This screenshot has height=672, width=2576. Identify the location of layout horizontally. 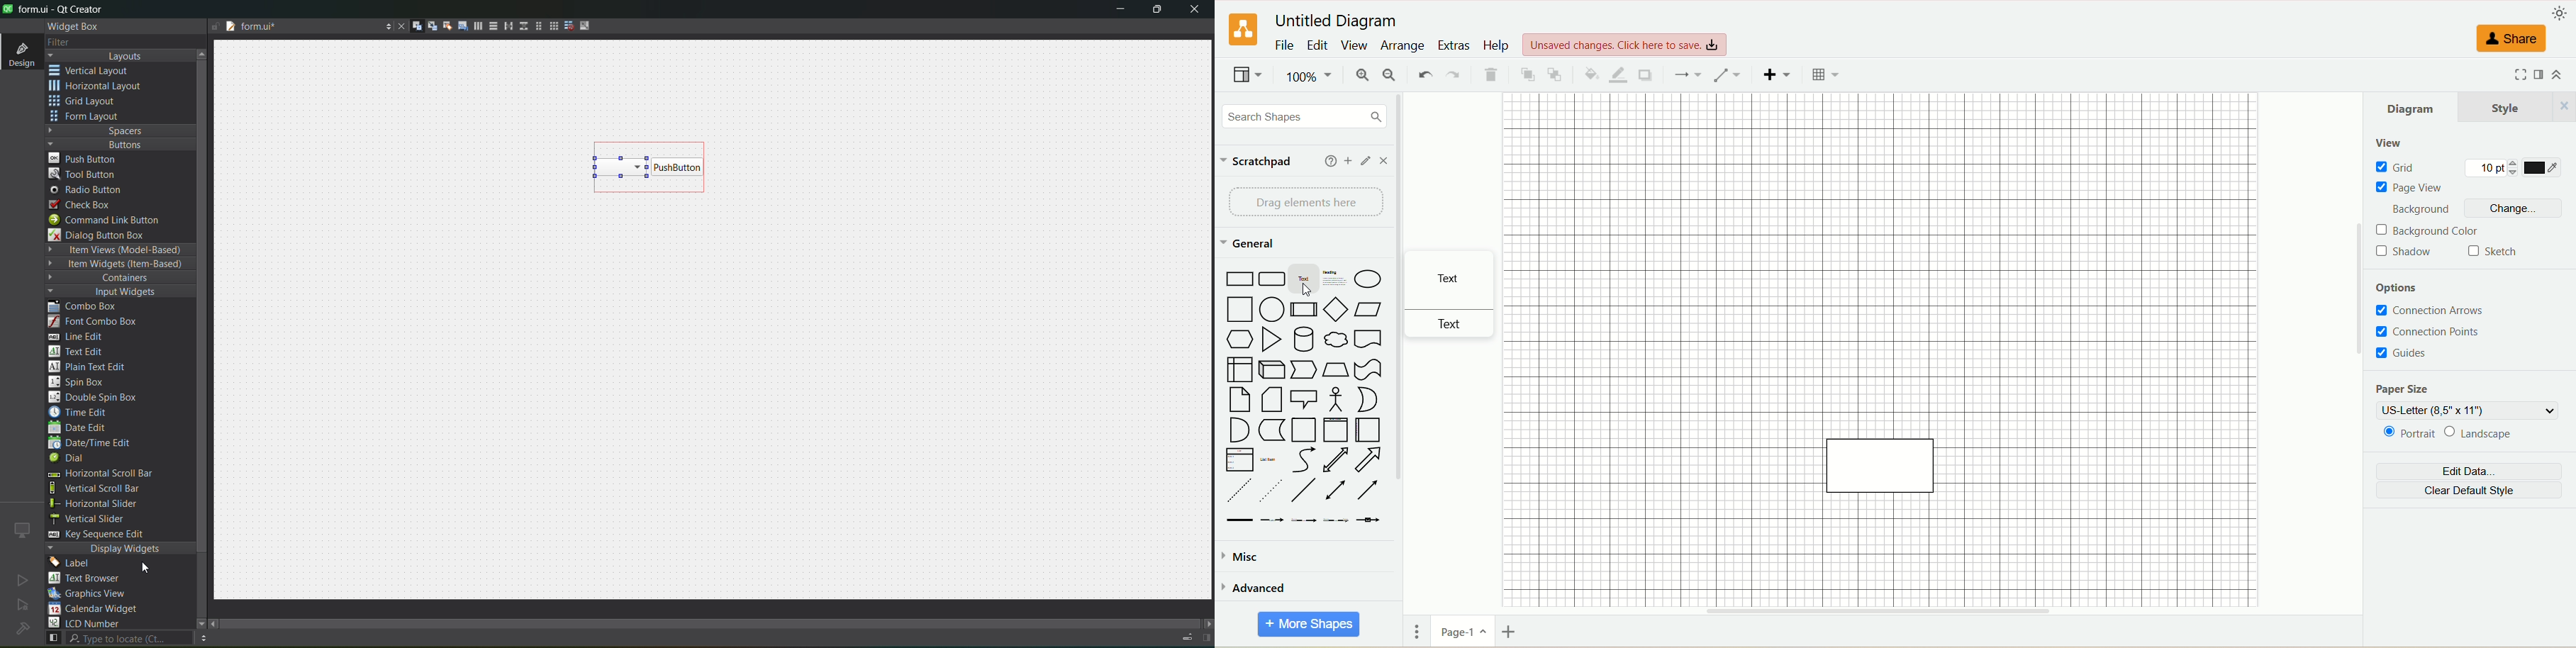
(474, 28).